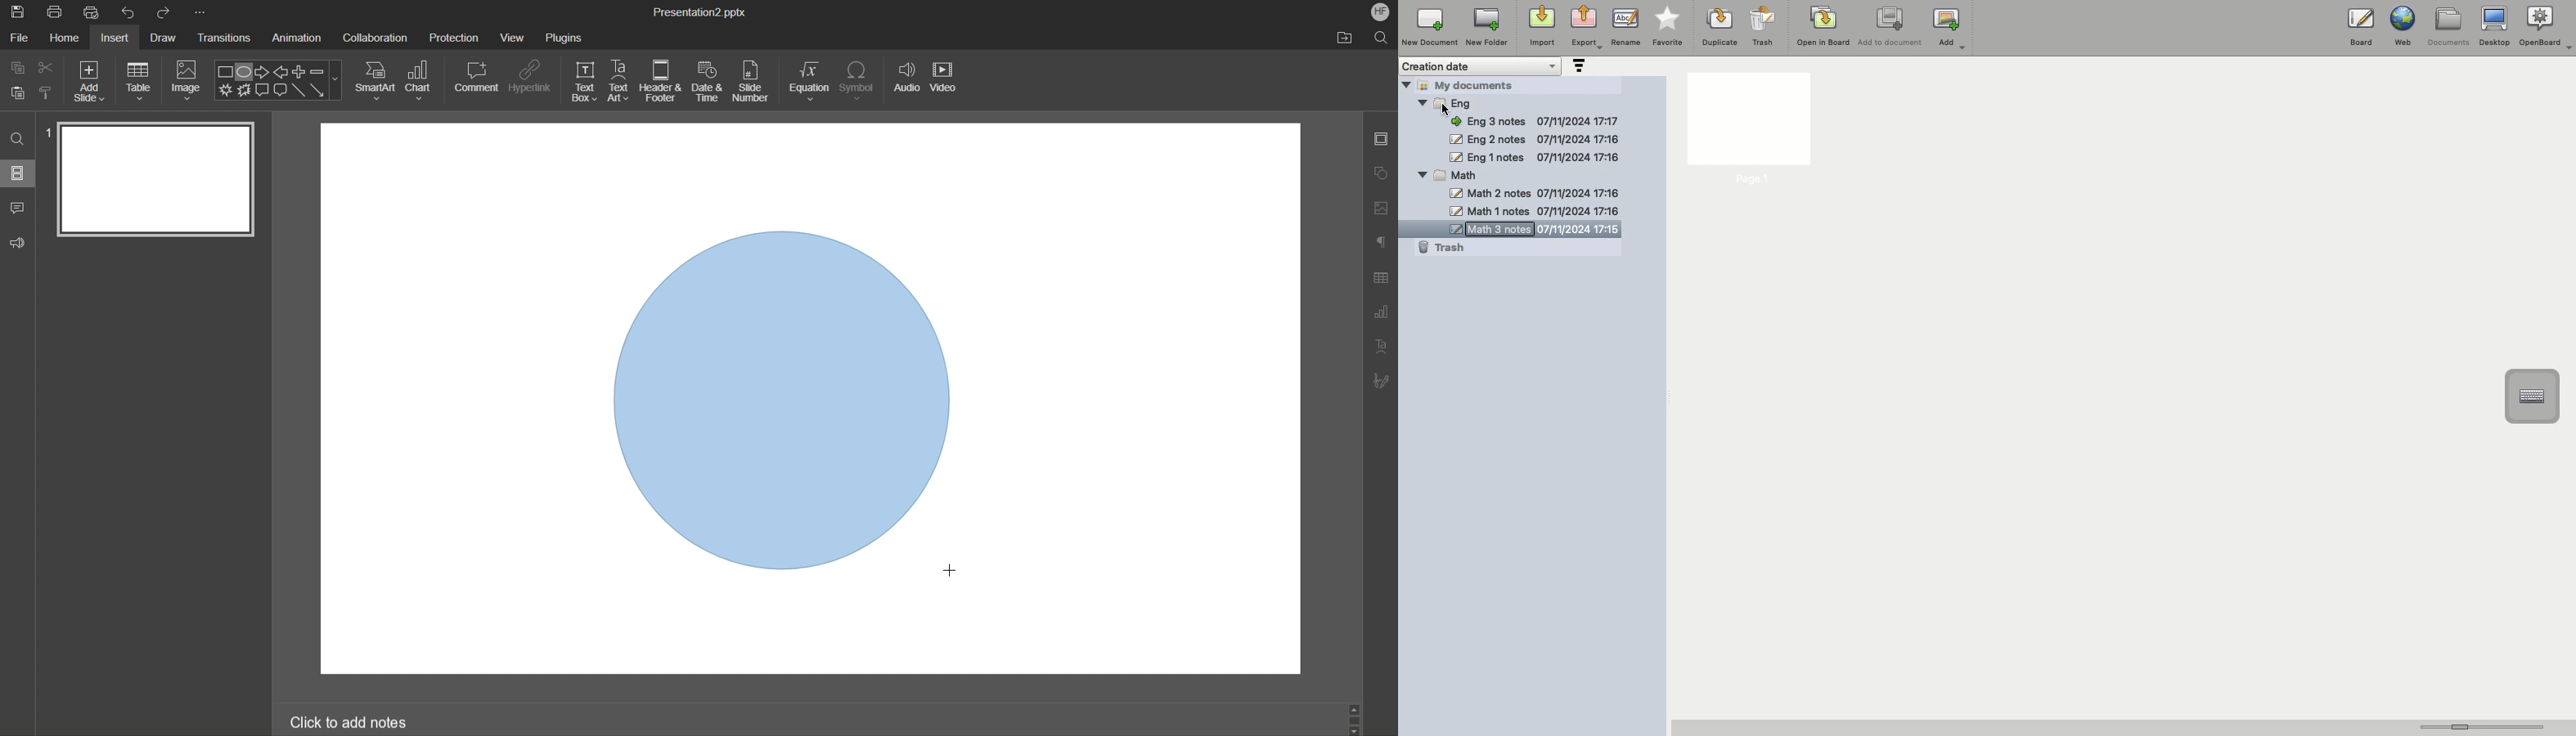 The height and width of the screenshot is (756, 2576). What do you see at coordinates (1381, 37) in the screenshot?
I see `Search` at bounding box center [1381, 37].